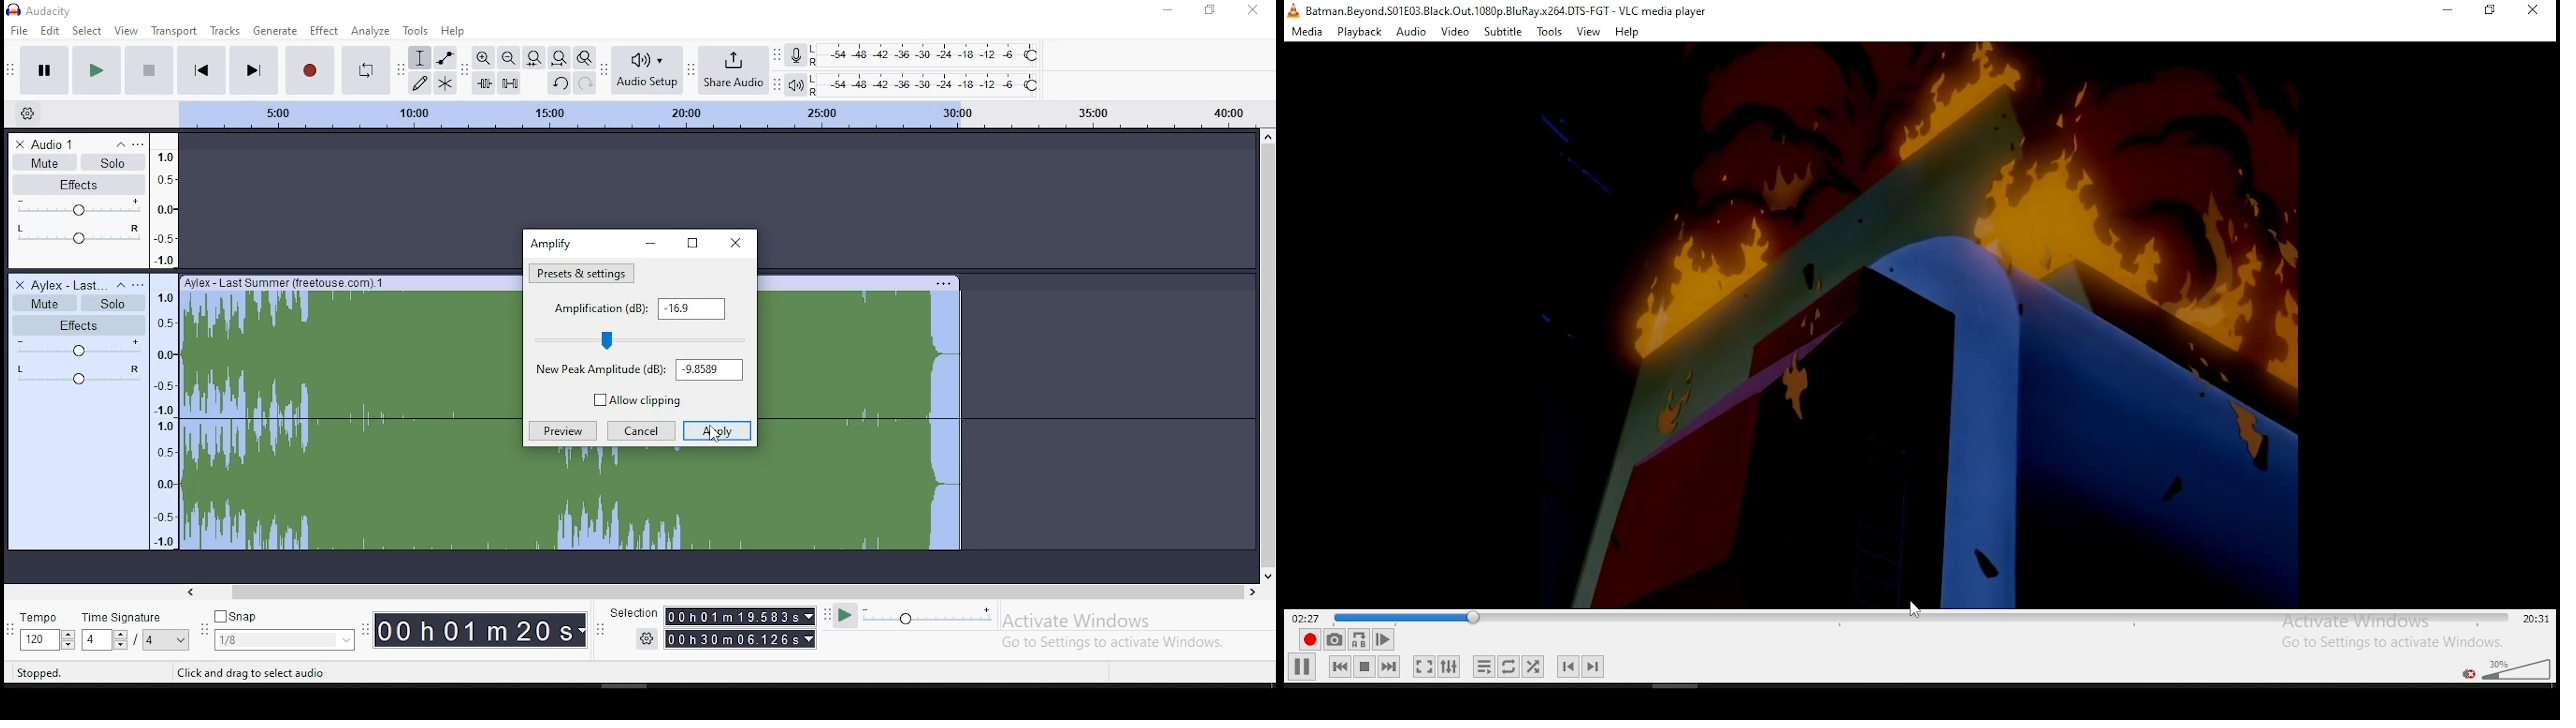  I want to click on next track in playlist. Skips forward when held, so click(1388, 666).